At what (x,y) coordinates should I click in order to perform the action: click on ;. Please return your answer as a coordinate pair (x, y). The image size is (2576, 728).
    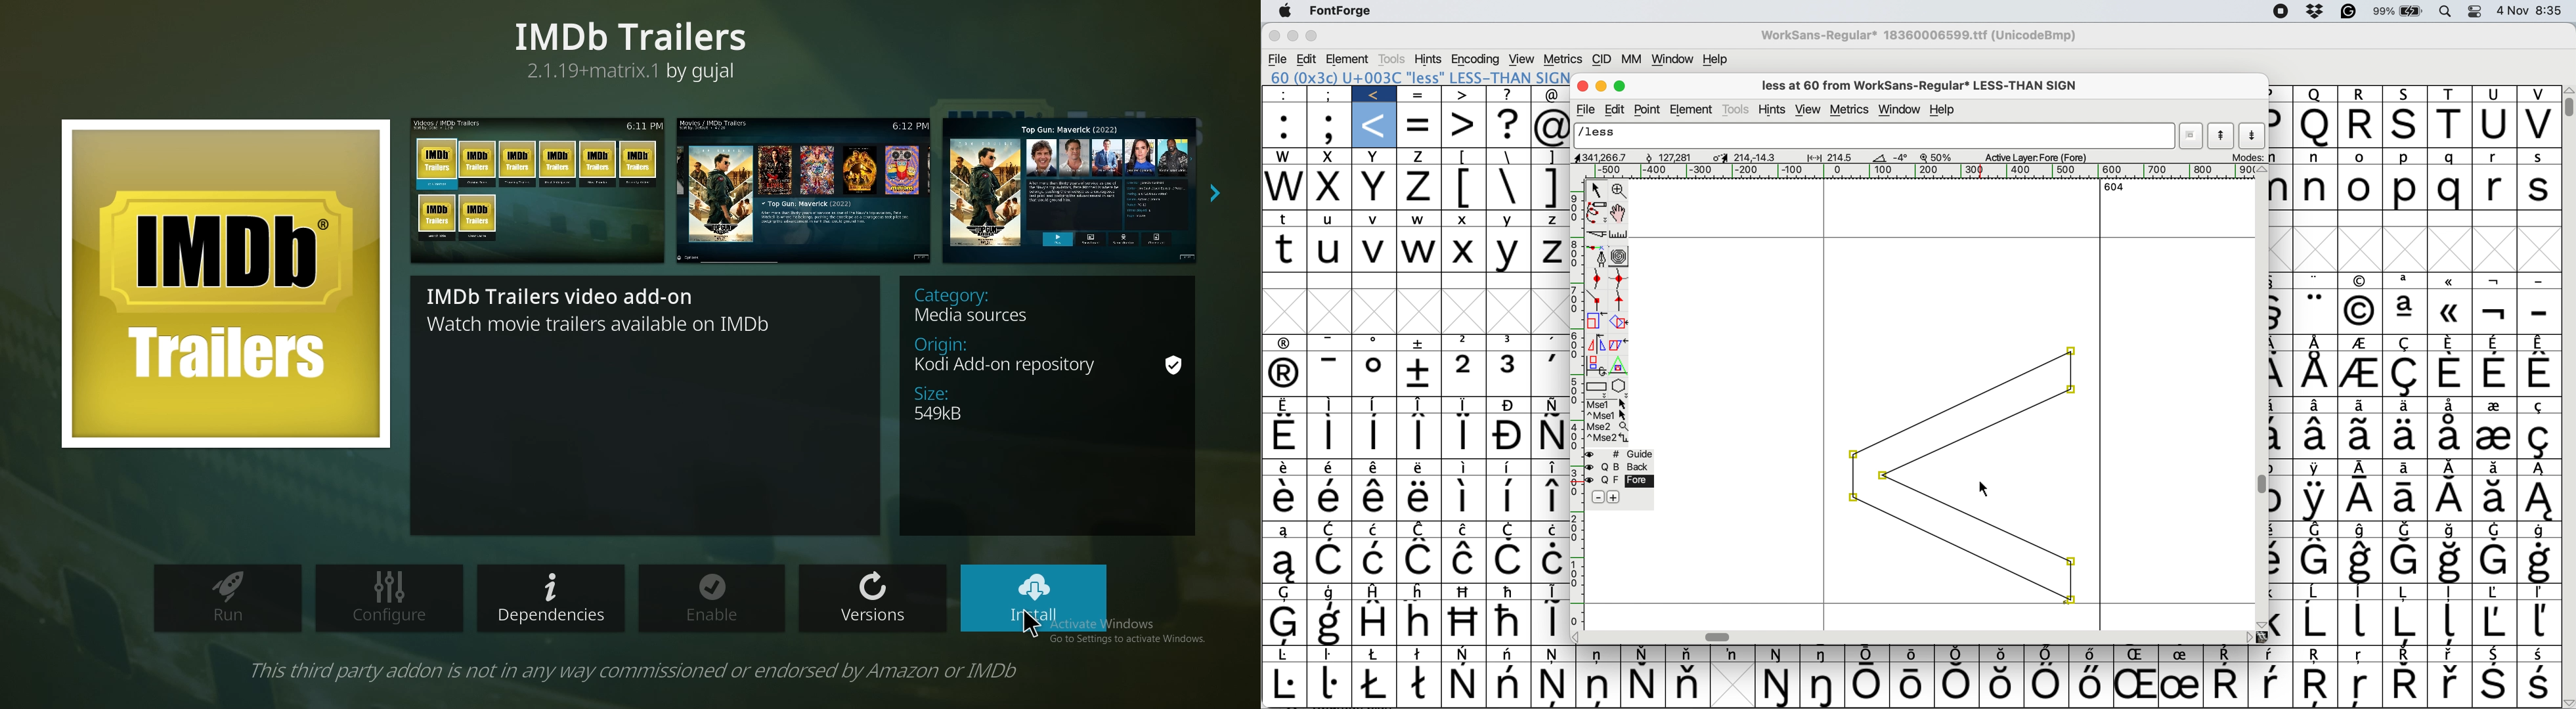
    Looking at the image, I should click on (1329, 95).